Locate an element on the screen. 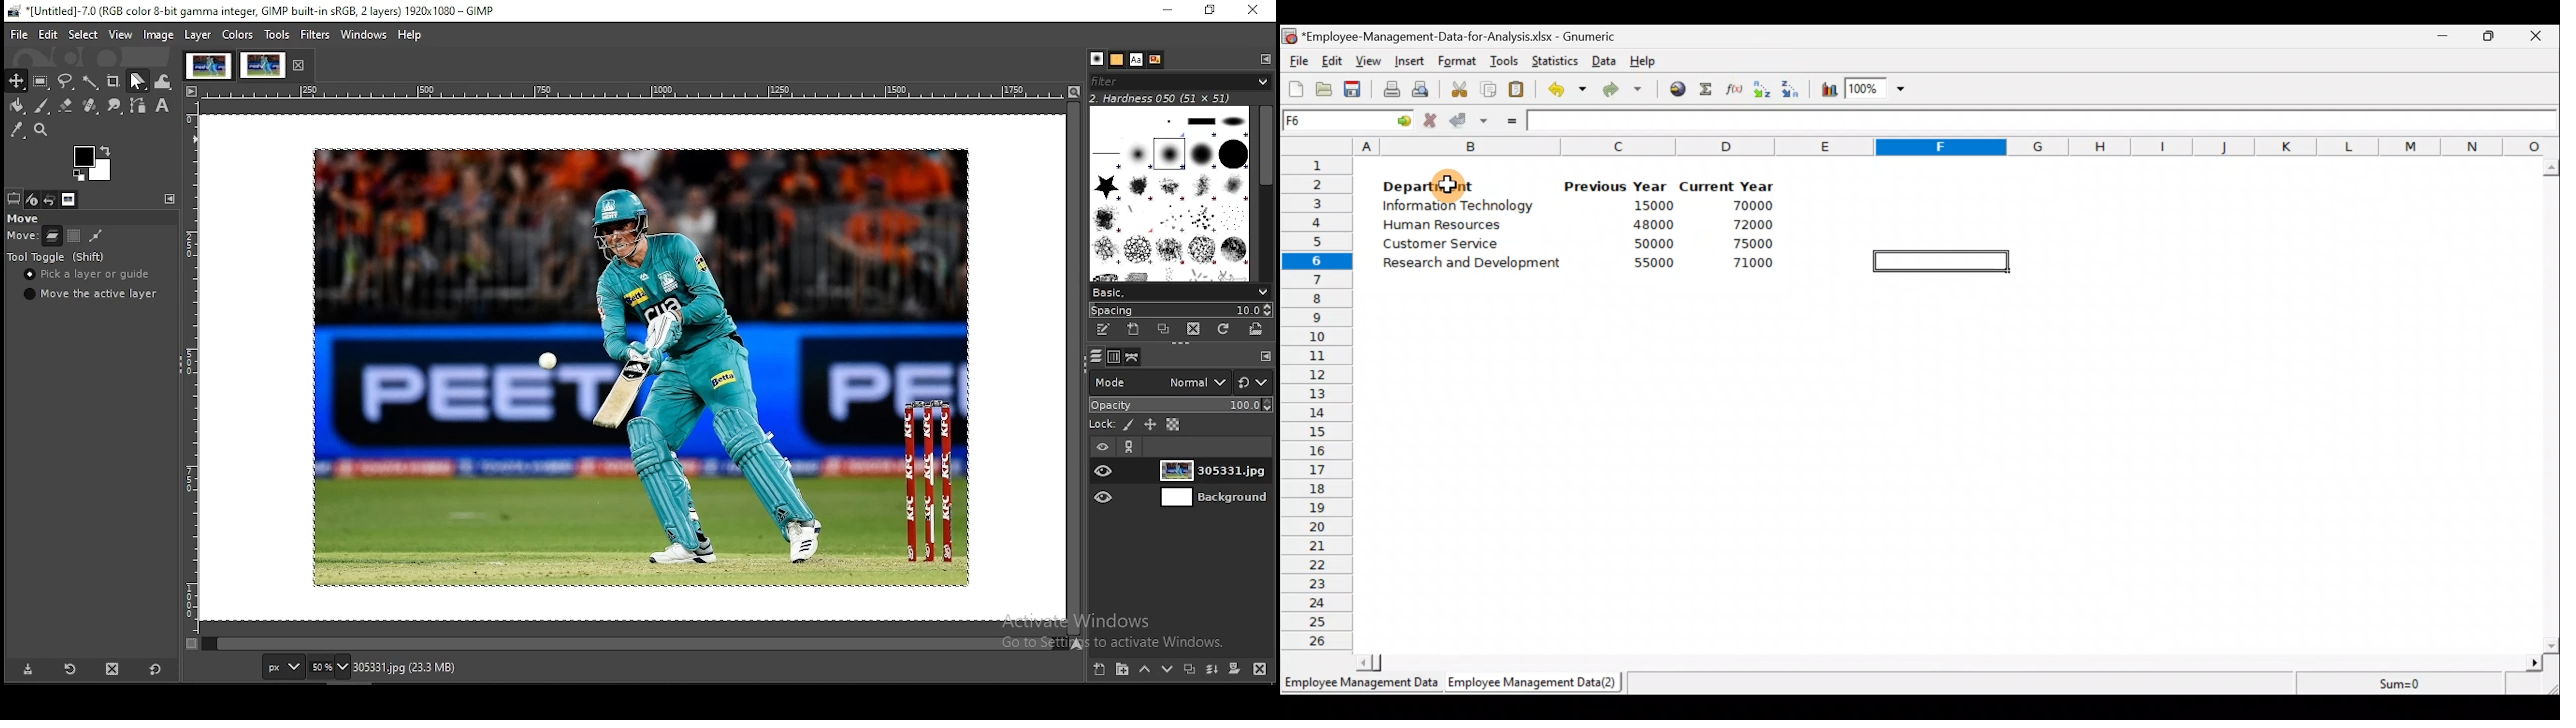 The image size is (2576, 728). duplicate layer is located at coordinates (1189, 669).